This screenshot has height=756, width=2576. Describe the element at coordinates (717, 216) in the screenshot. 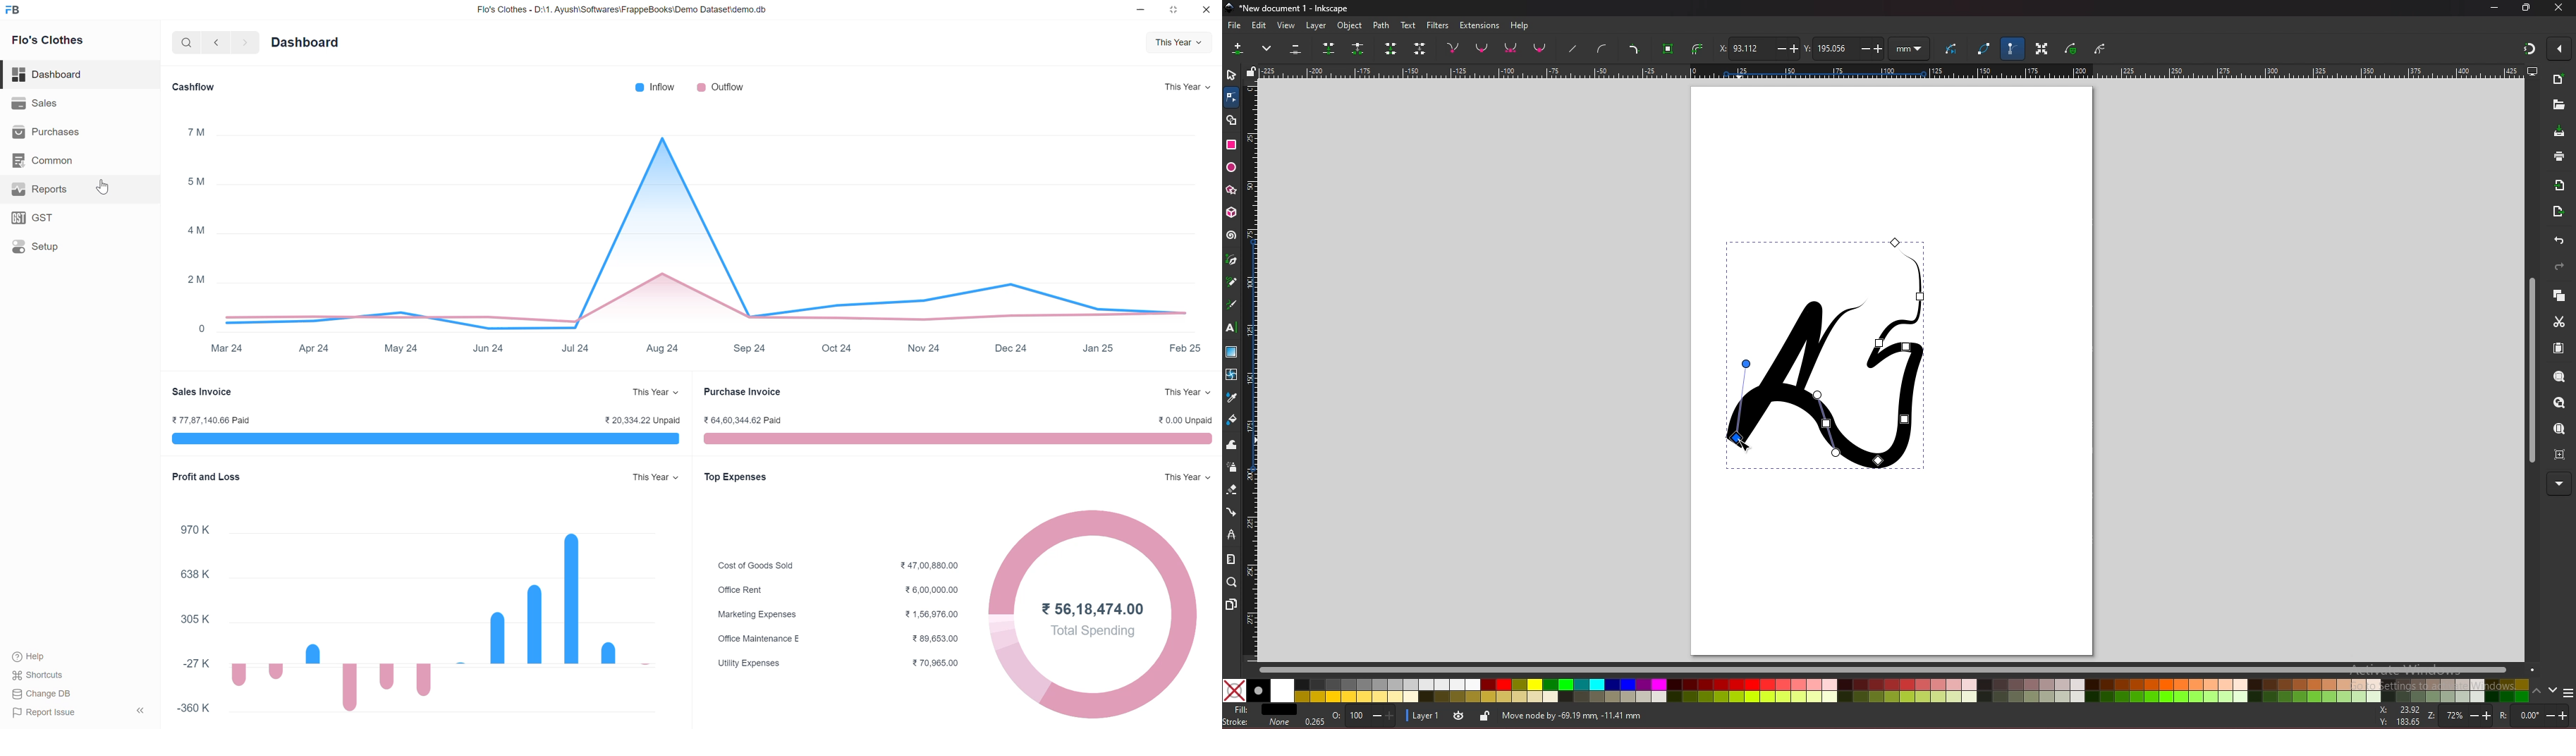

I see `graph` at that location.